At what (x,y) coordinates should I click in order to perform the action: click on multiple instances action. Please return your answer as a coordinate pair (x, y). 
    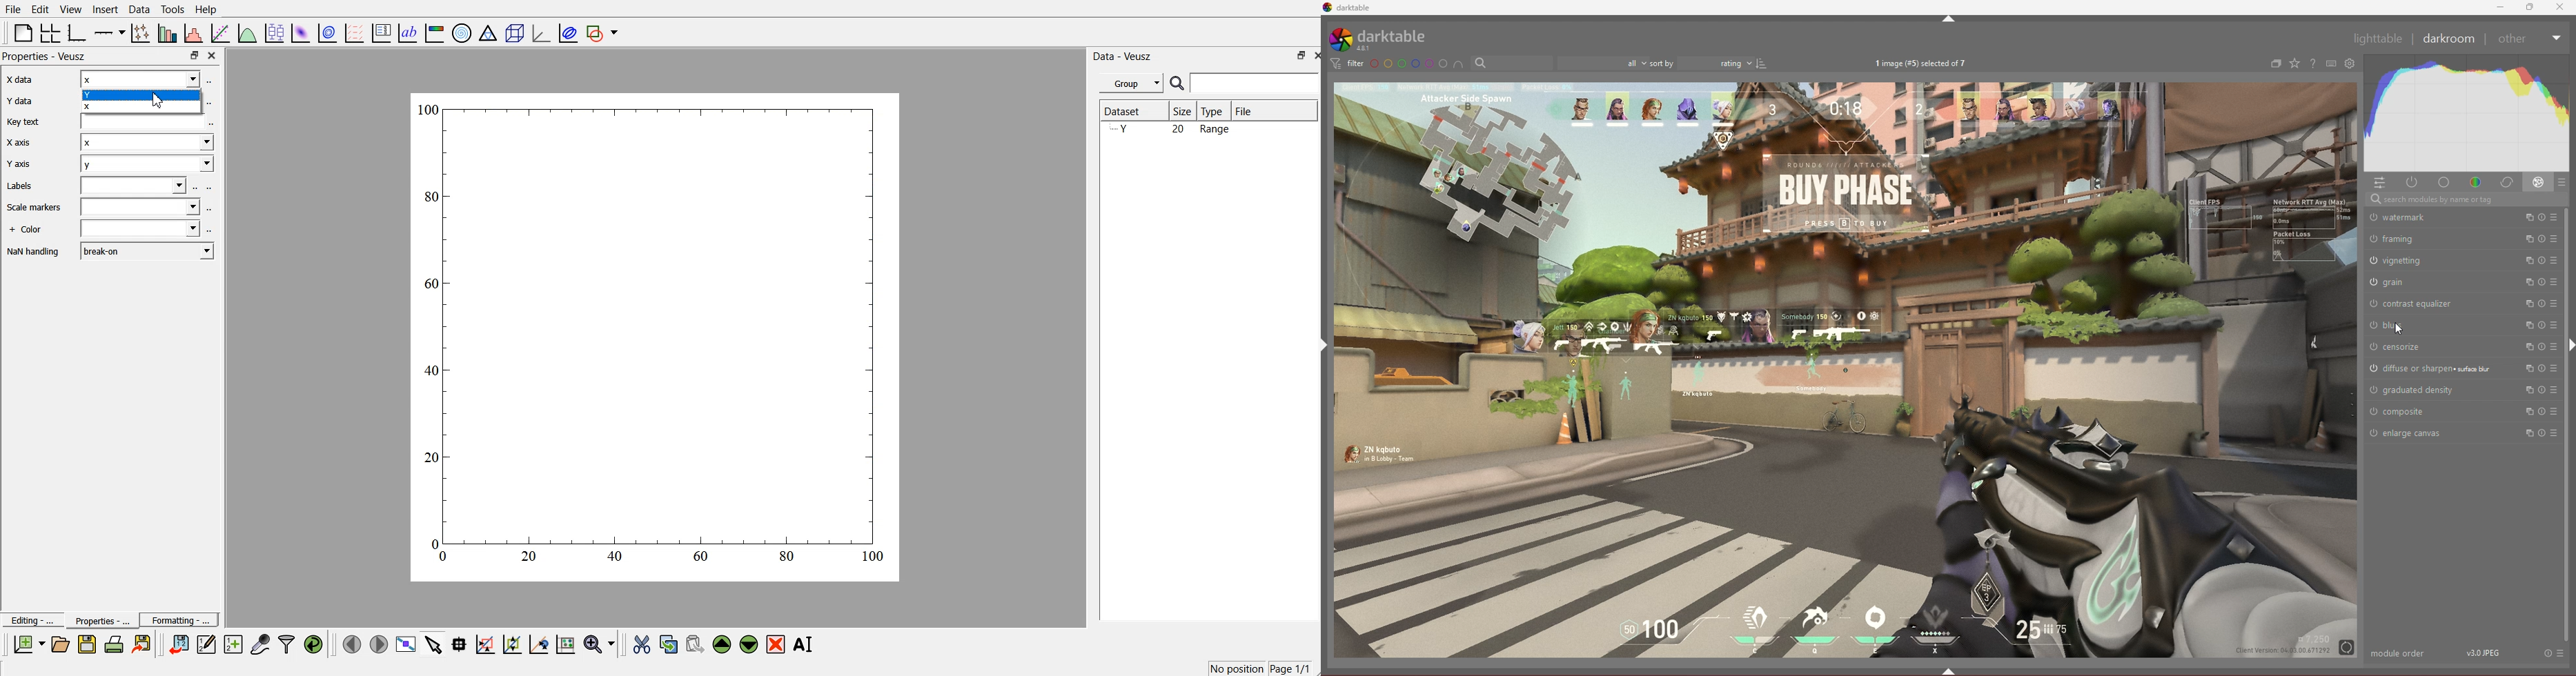
    Looking at the image, I should click on (2525, 304).